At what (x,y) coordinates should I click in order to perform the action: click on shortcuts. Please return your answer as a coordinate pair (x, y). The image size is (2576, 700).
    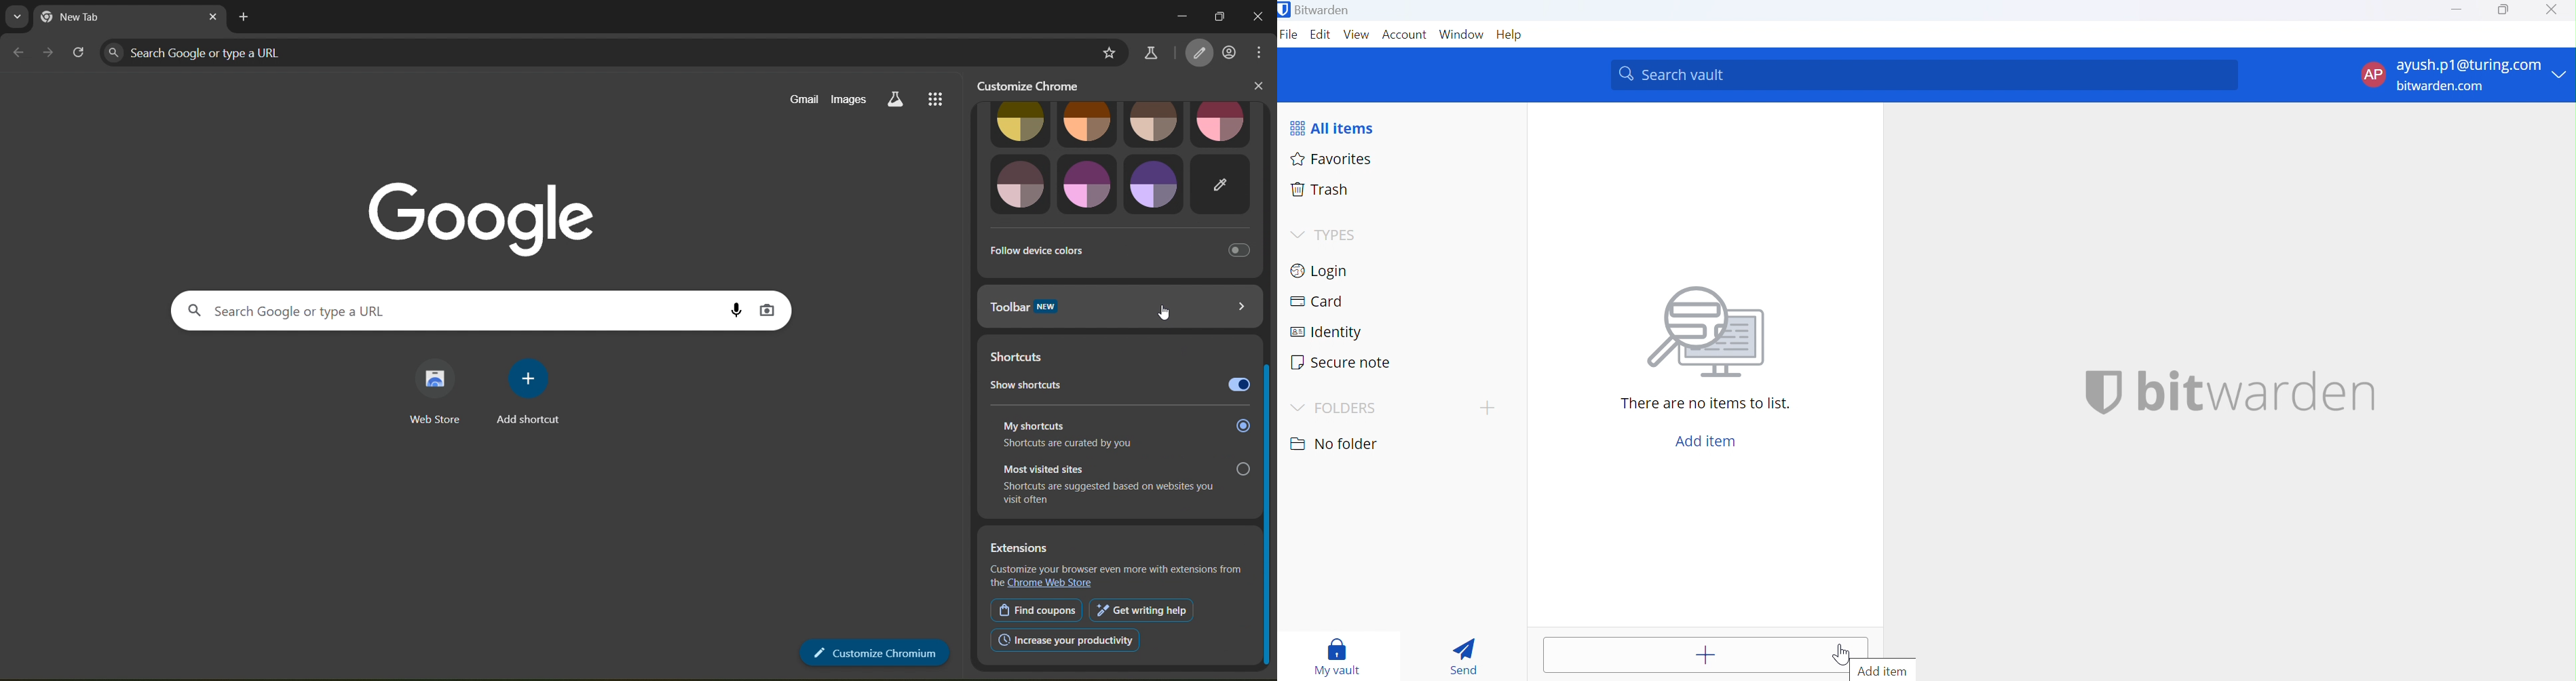
    Looking at the image, I should click on (1023, 352).